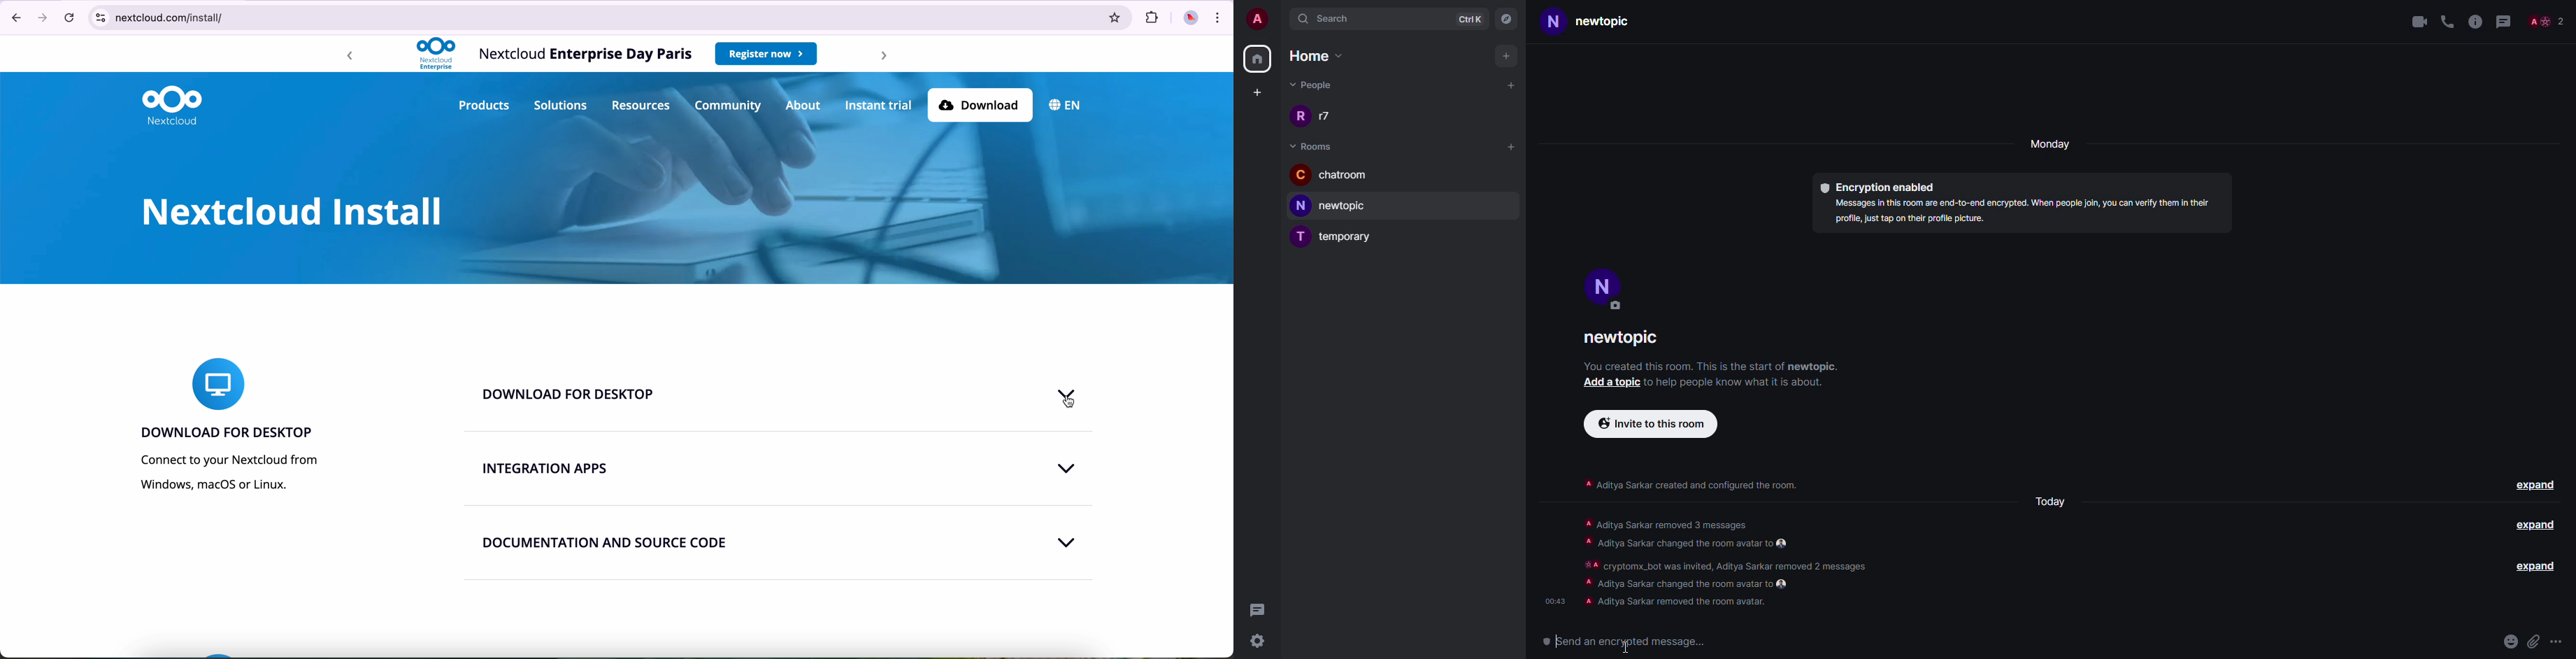 The height and width of the screenshot is (672, 2576). What do you see at coordinates (1068, 404) in the screenshot?
I see `cursor` at bounding box center [1068, 404].